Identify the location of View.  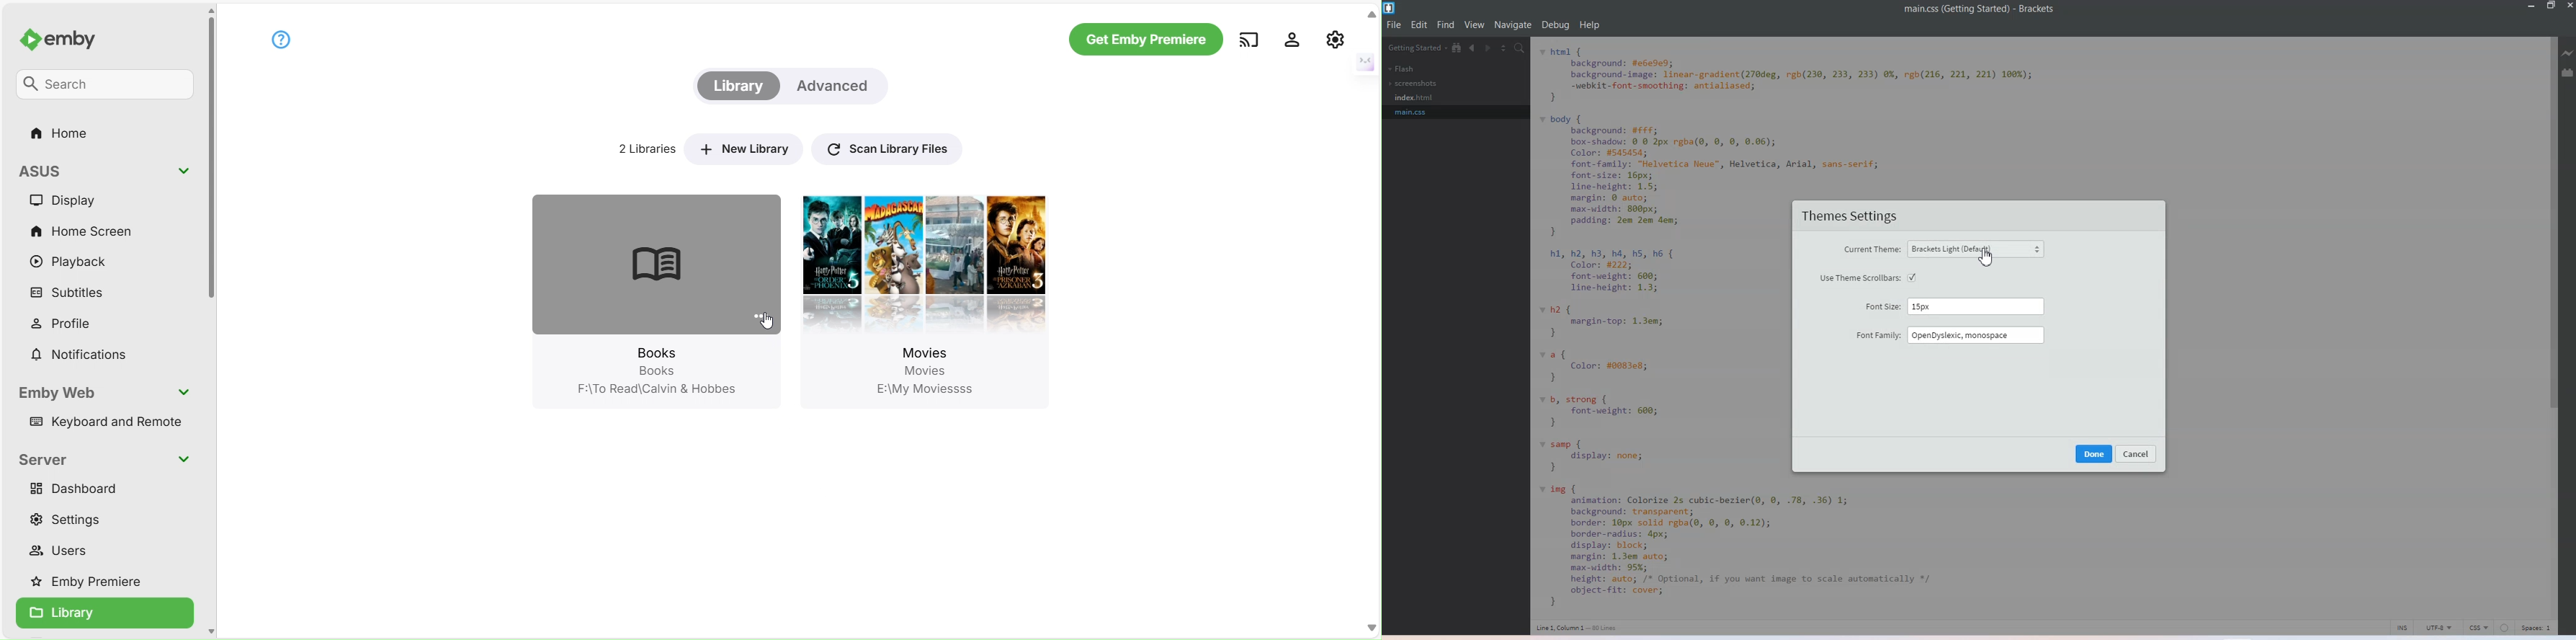
(1474, 24).